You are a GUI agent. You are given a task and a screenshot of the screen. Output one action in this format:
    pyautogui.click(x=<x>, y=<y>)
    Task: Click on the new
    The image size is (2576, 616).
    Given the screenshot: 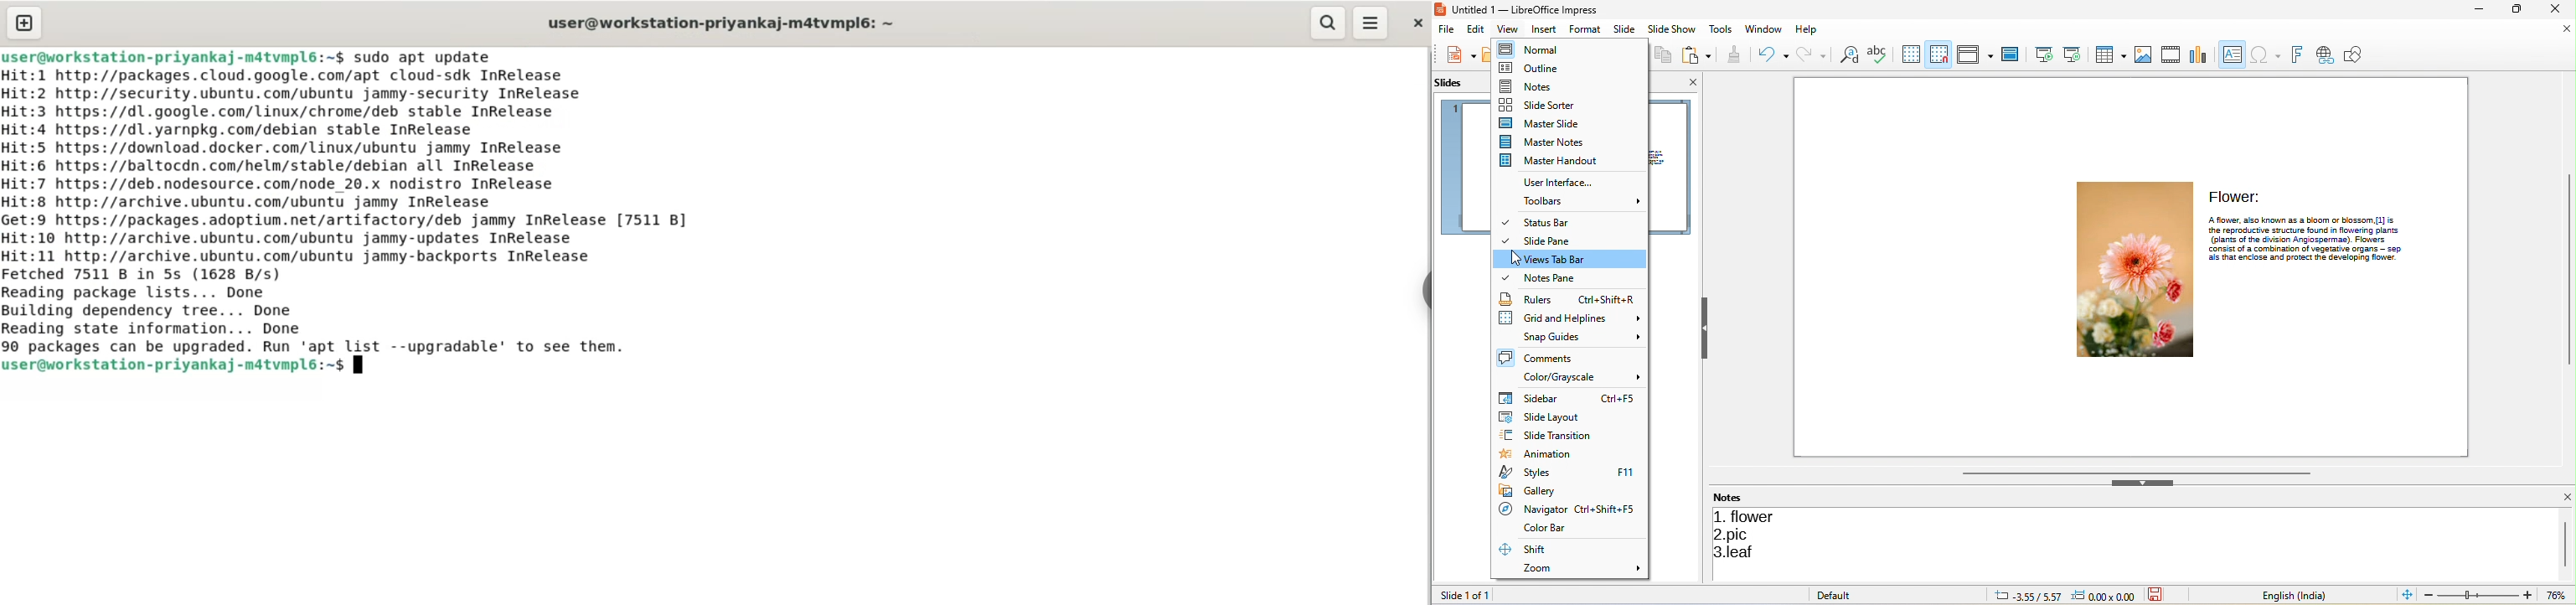 What is the action you would take?
    pyautogui.click(x=1461, y=54)
    